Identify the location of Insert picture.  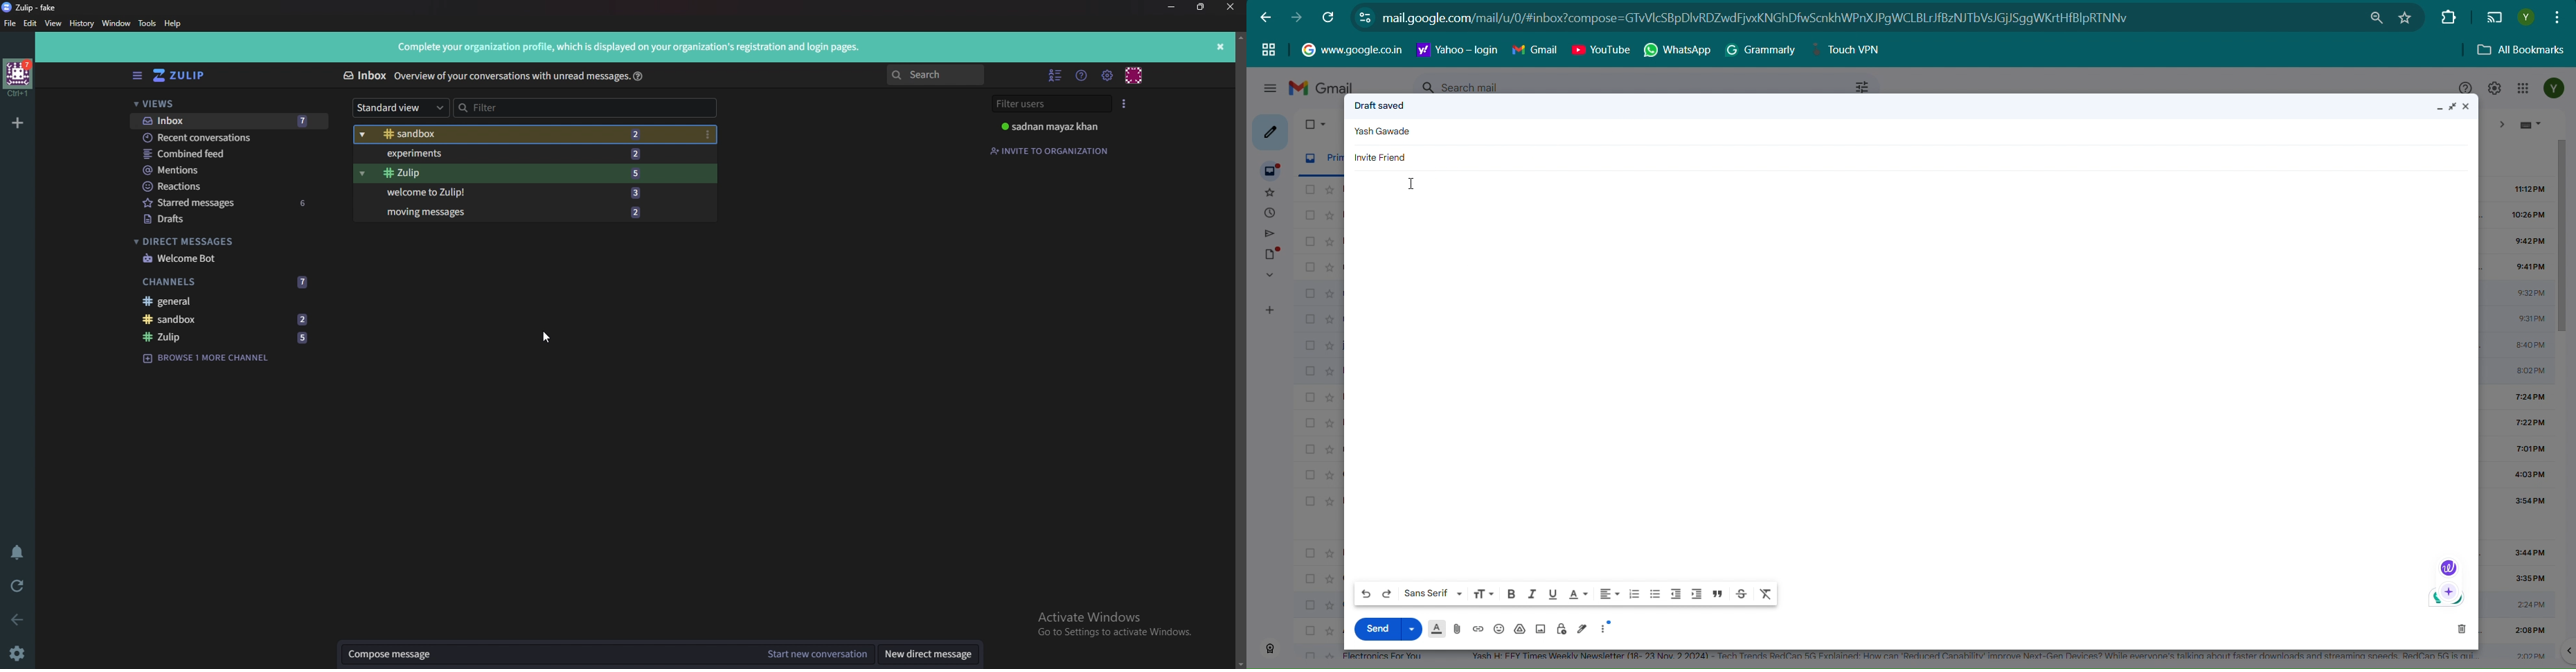
(1540, 629).